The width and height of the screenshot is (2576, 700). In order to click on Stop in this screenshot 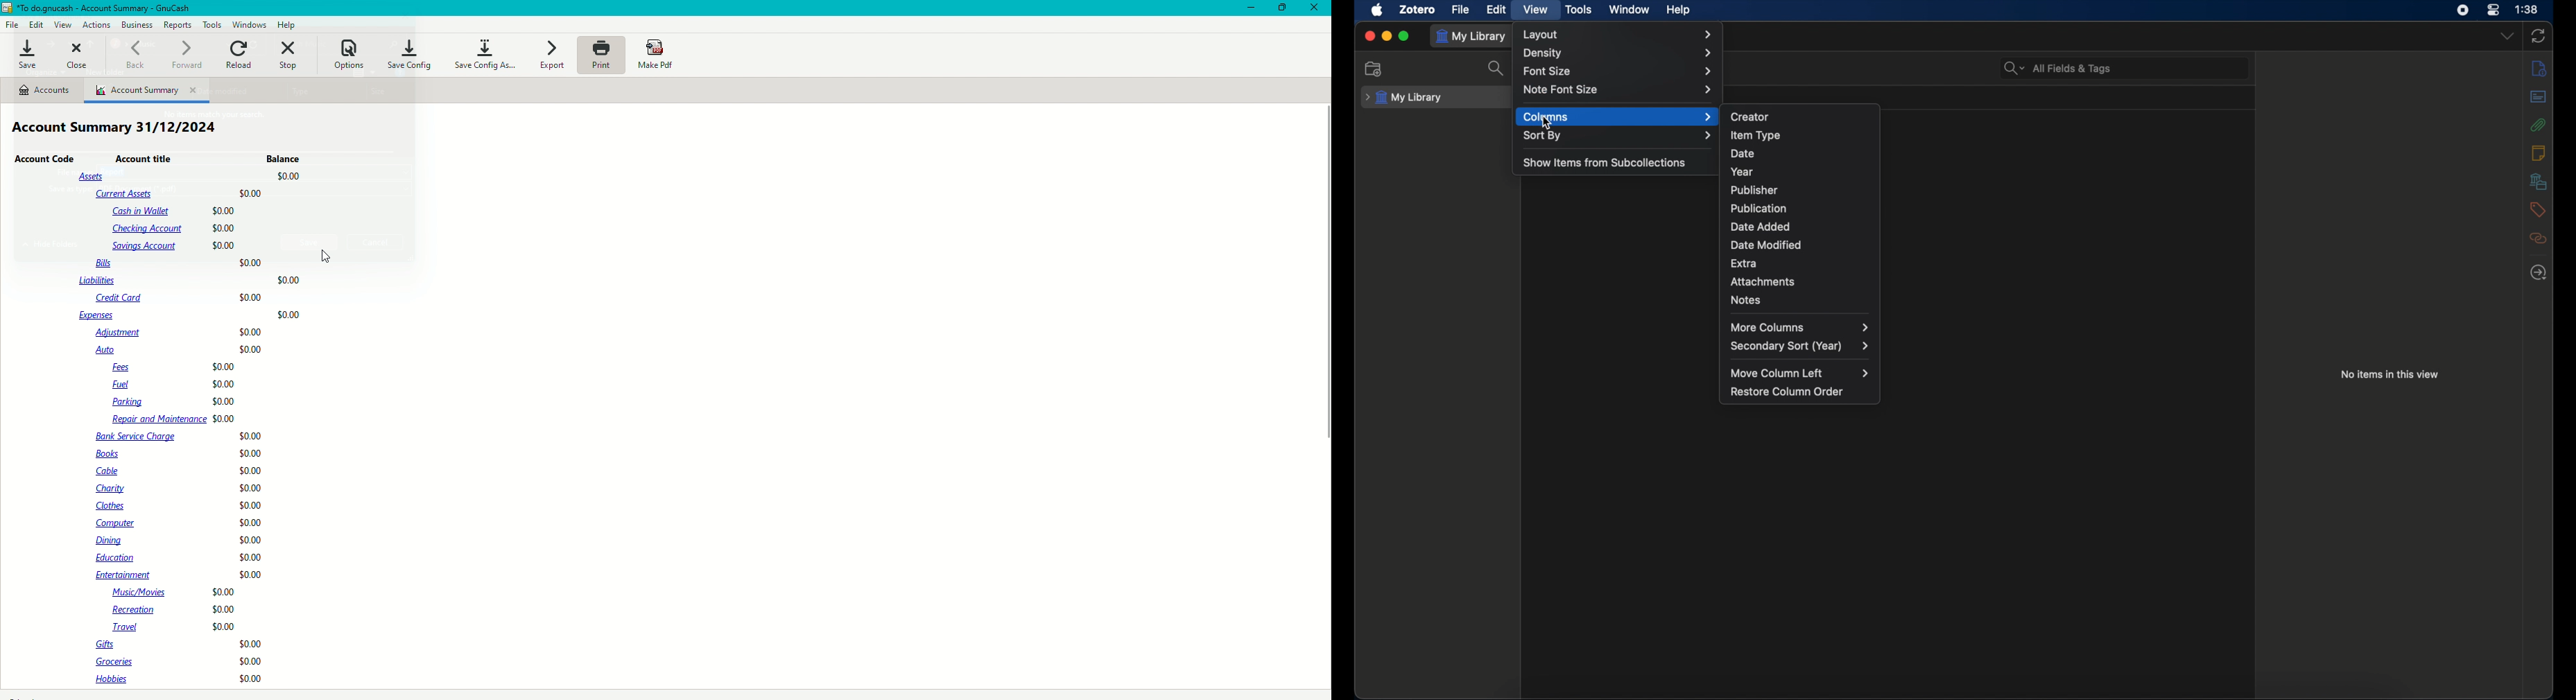, I will do `click(288, 54)`.